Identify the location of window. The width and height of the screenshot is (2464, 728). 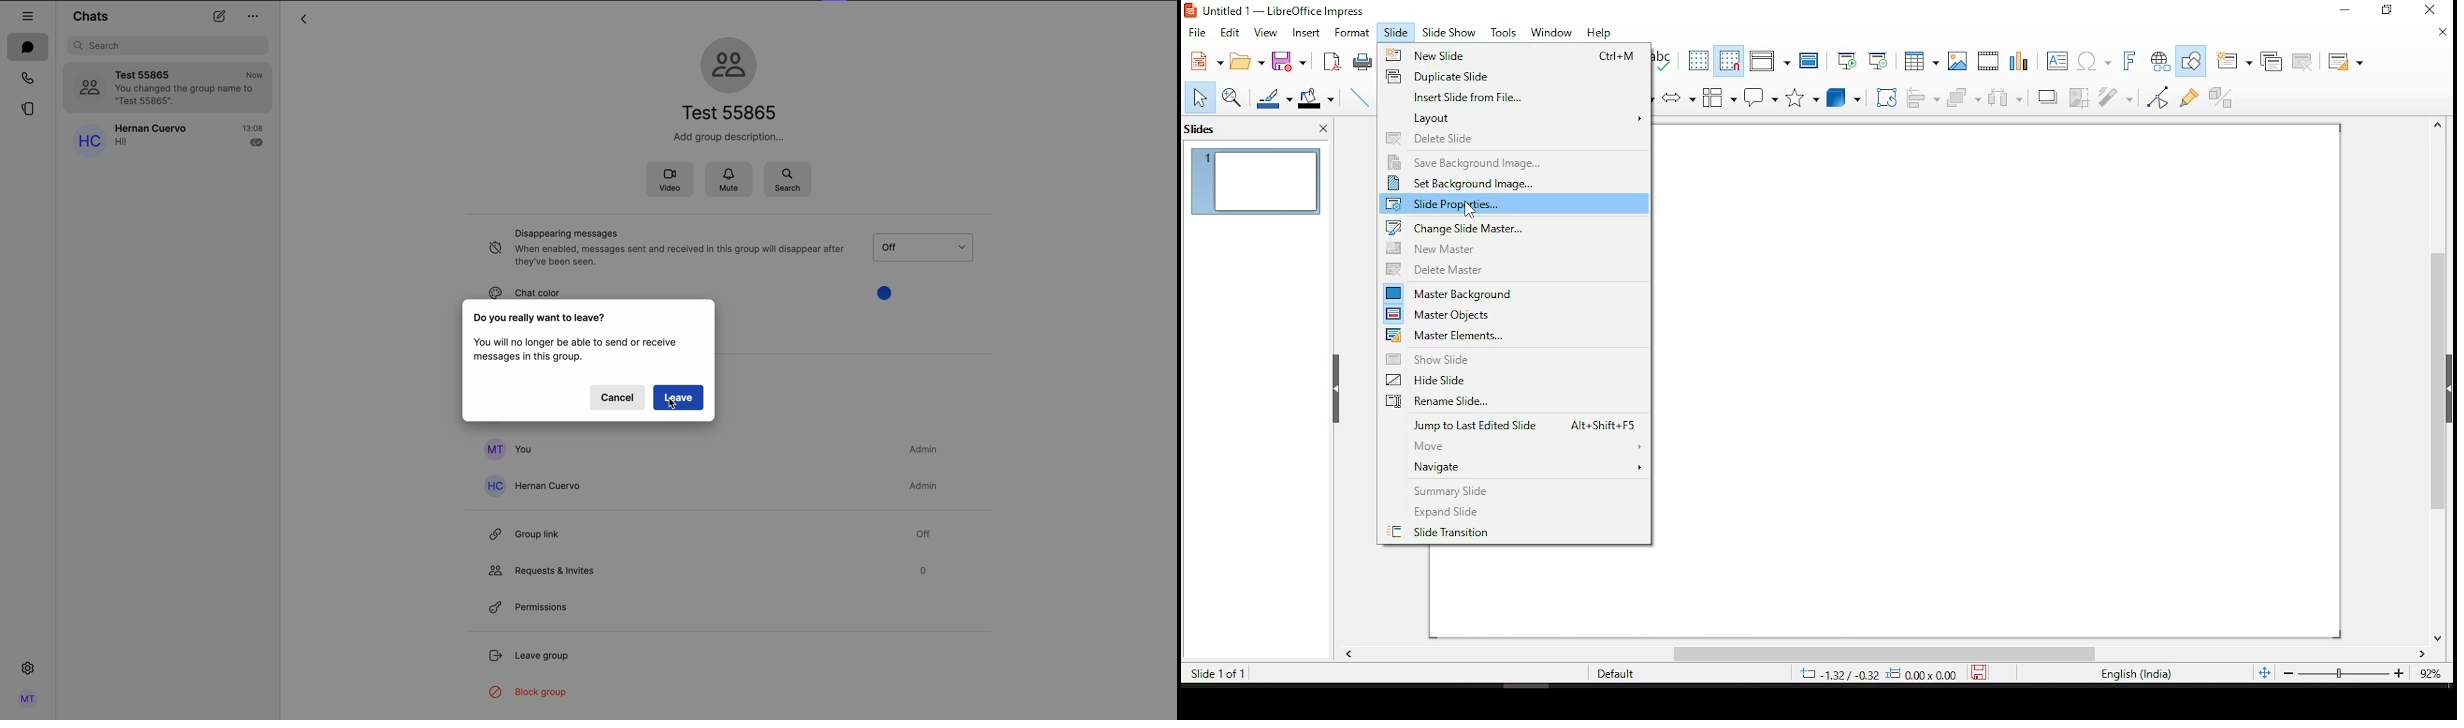
(1548, 27).